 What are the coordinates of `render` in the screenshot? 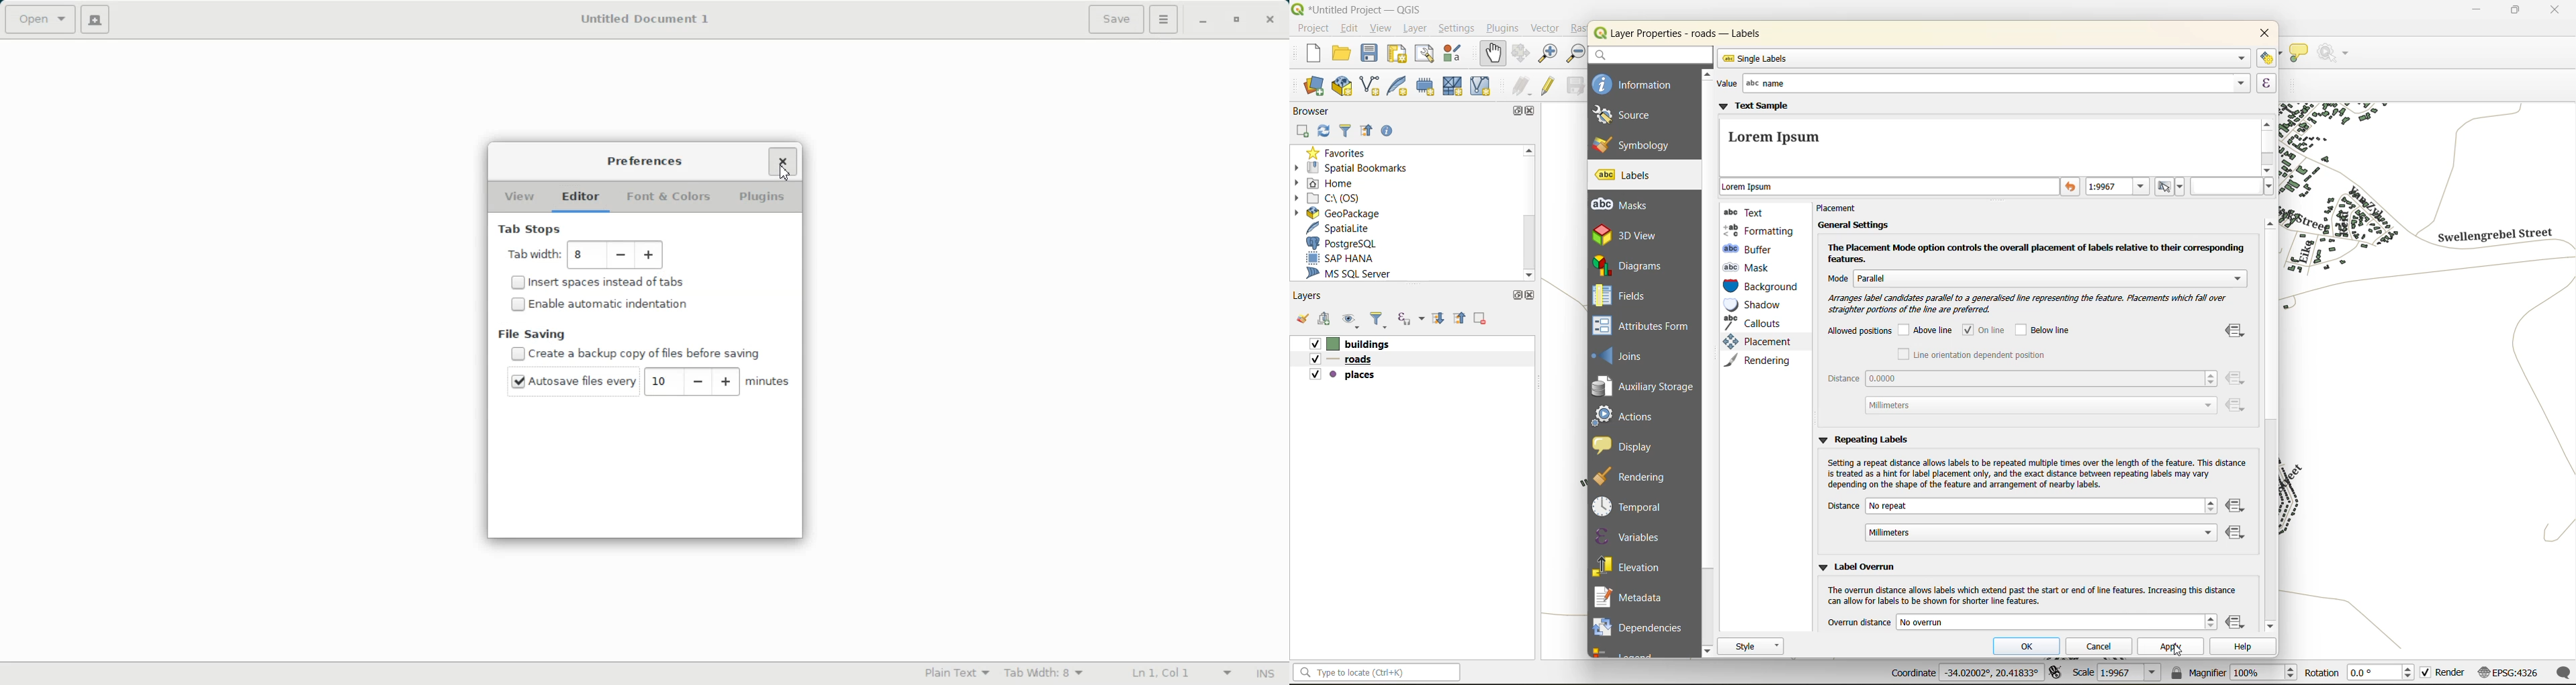 It's located at (2442, 672).